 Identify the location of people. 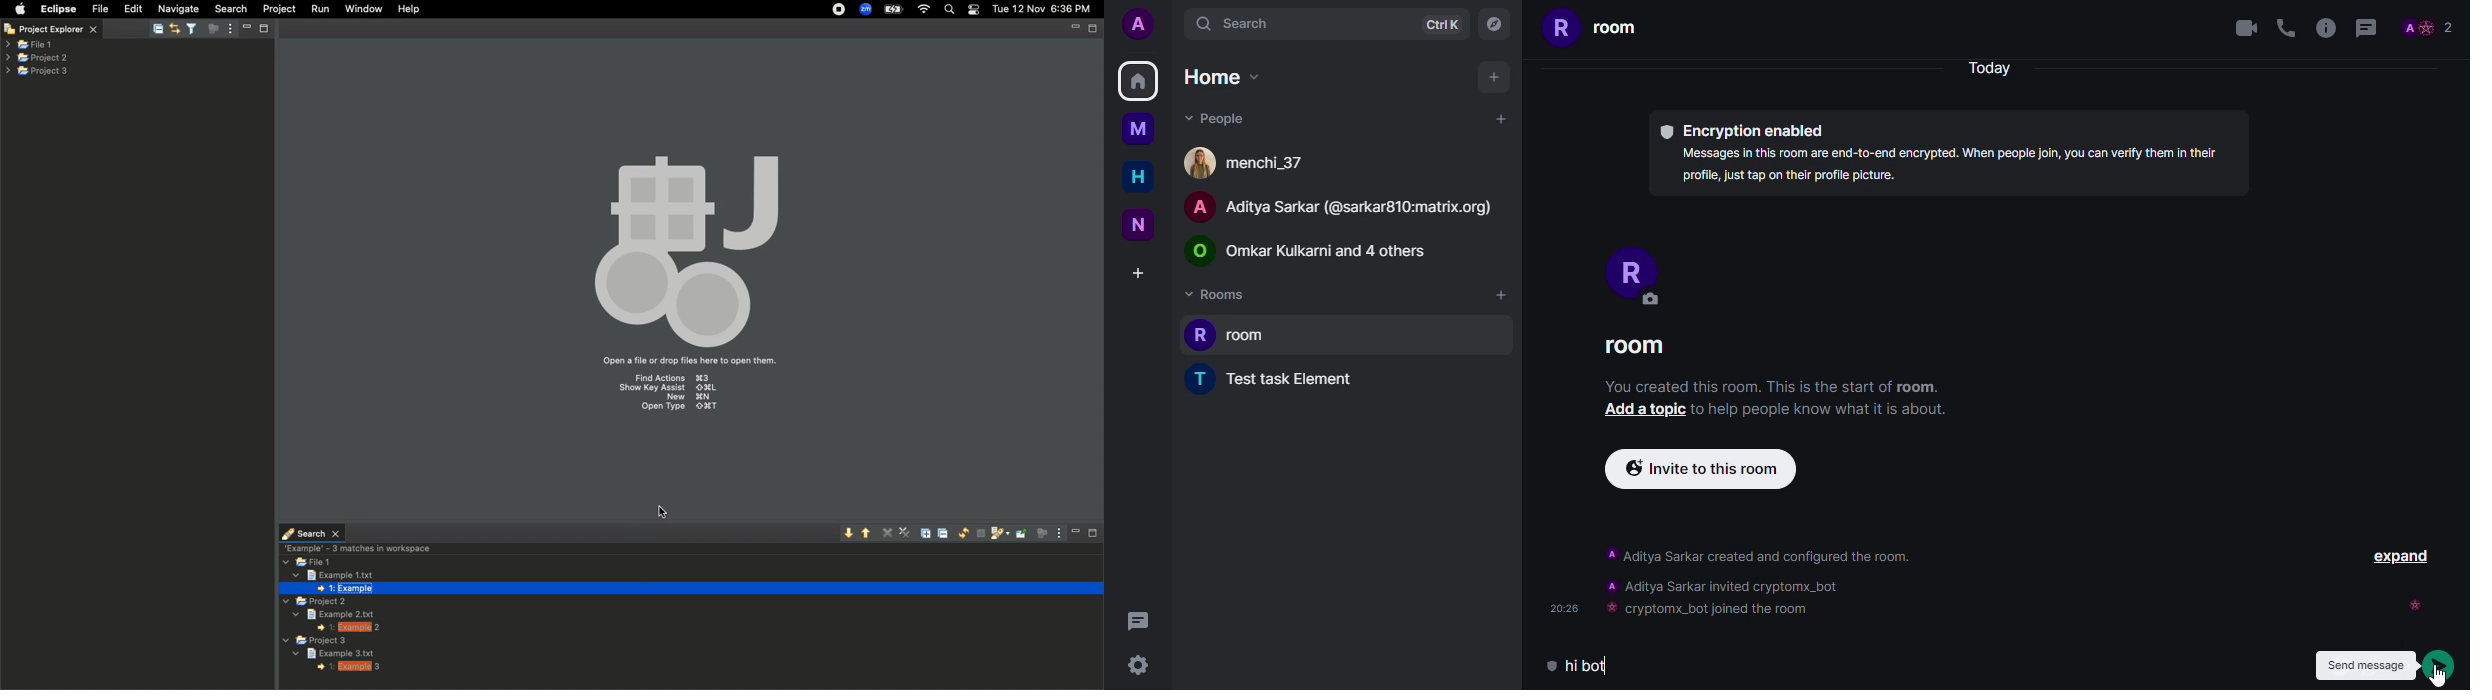
(1247, 163).